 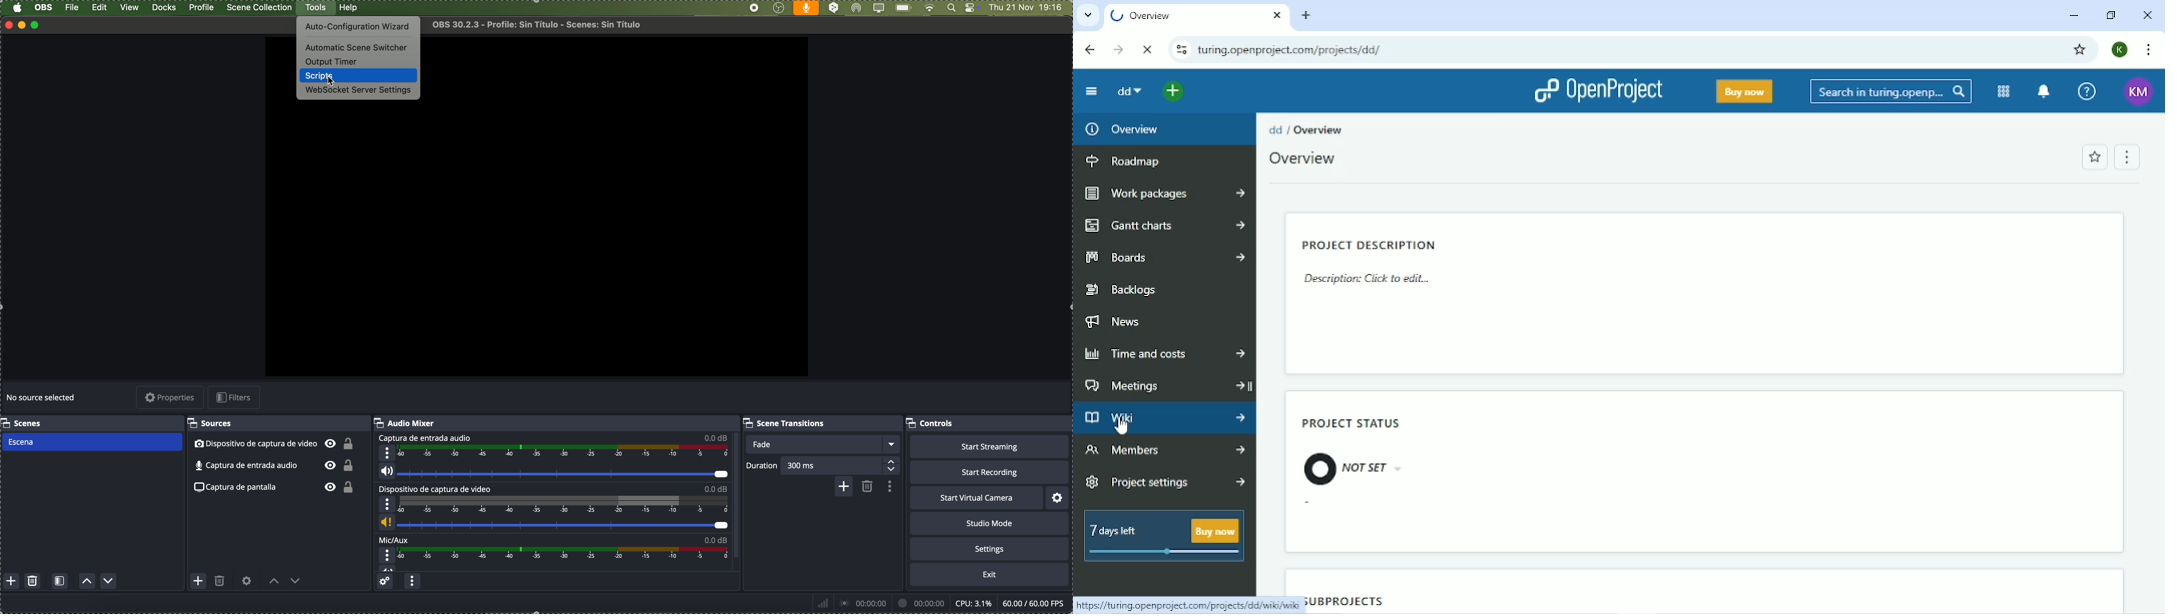 What do you see at coordinates (23, 423) in the screenshot?
I see `scenes` at bounding box center [23, 423].